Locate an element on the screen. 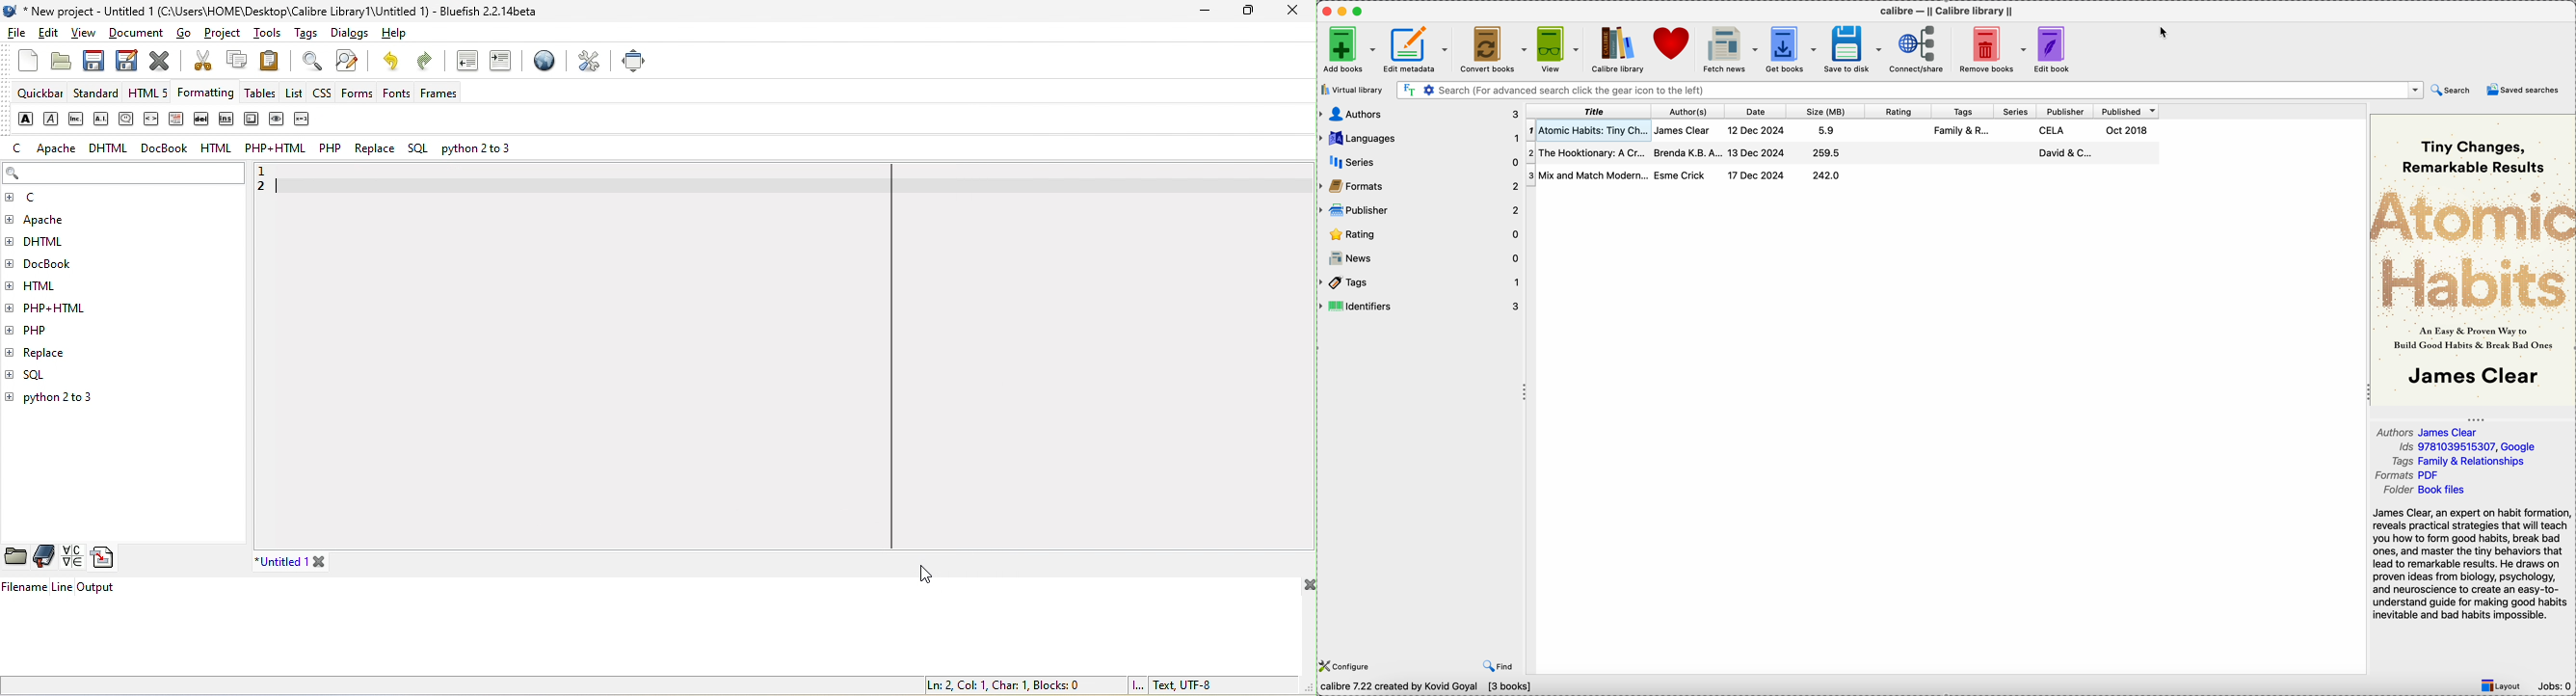 This screenshot has height=700, width=2576. convert books is located at coordinates (1493, 50).